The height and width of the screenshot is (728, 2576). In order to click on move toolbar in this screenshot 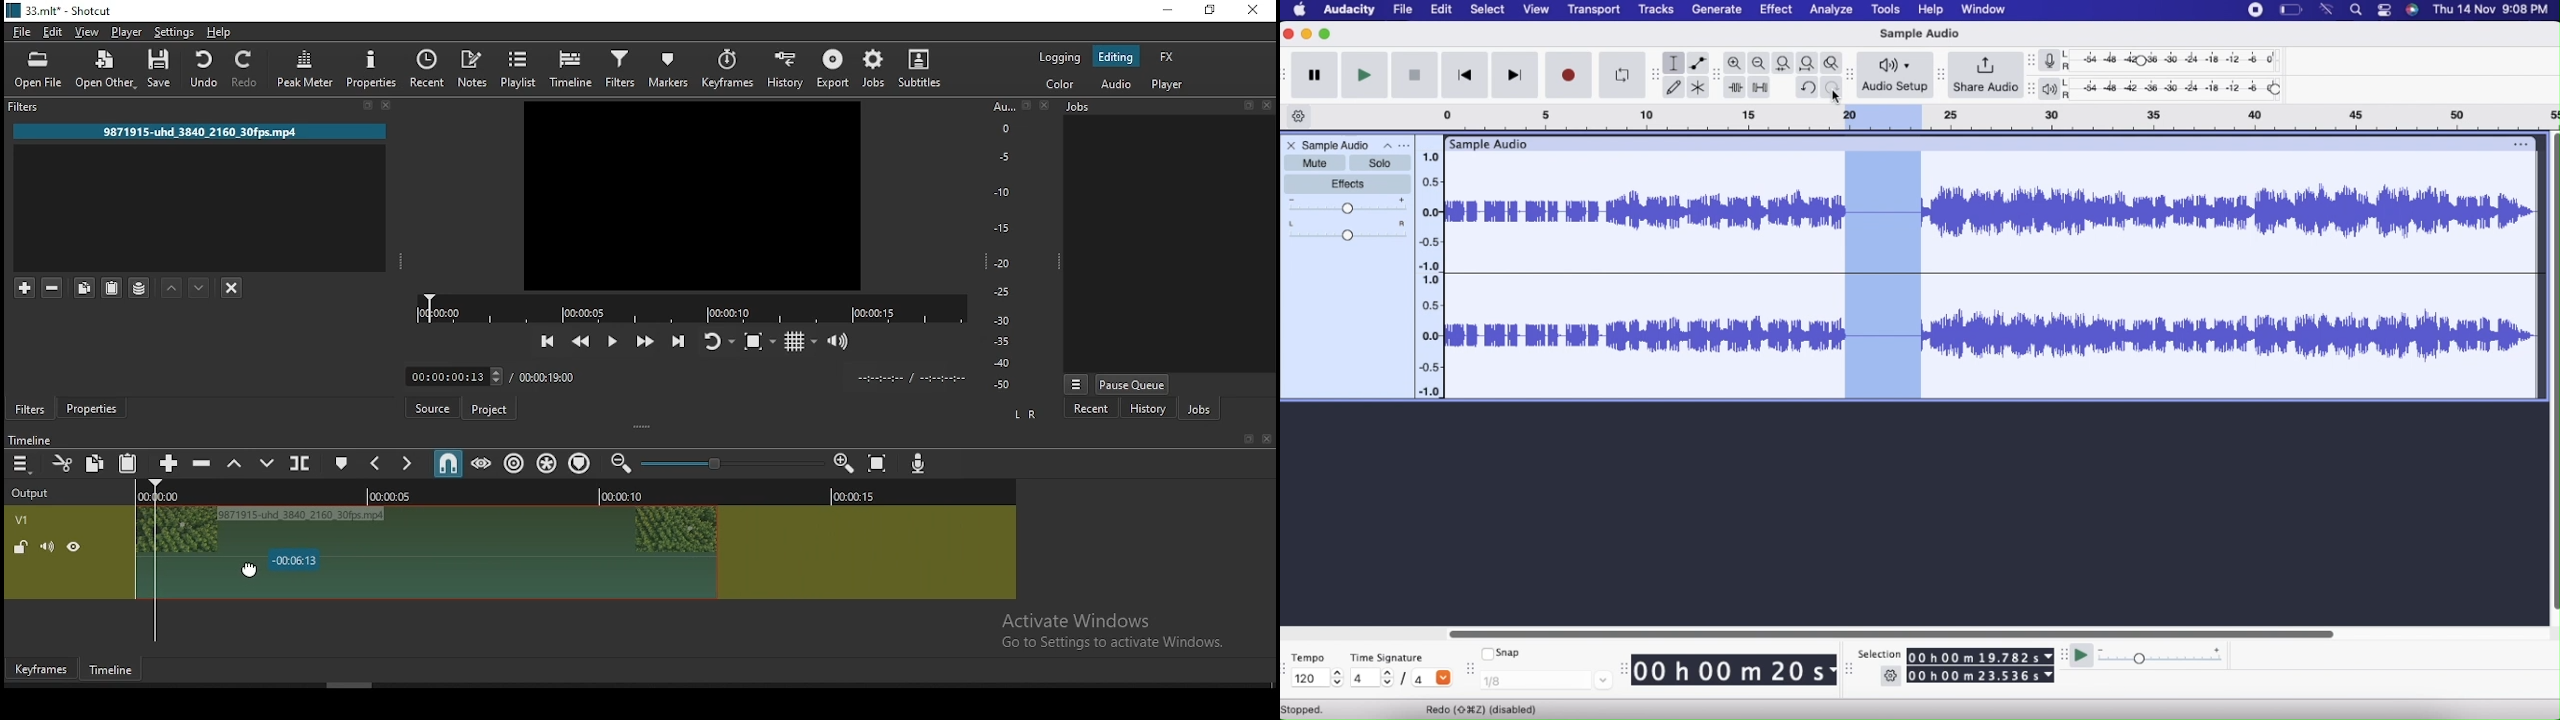, I will do `click(1469, 667)`.